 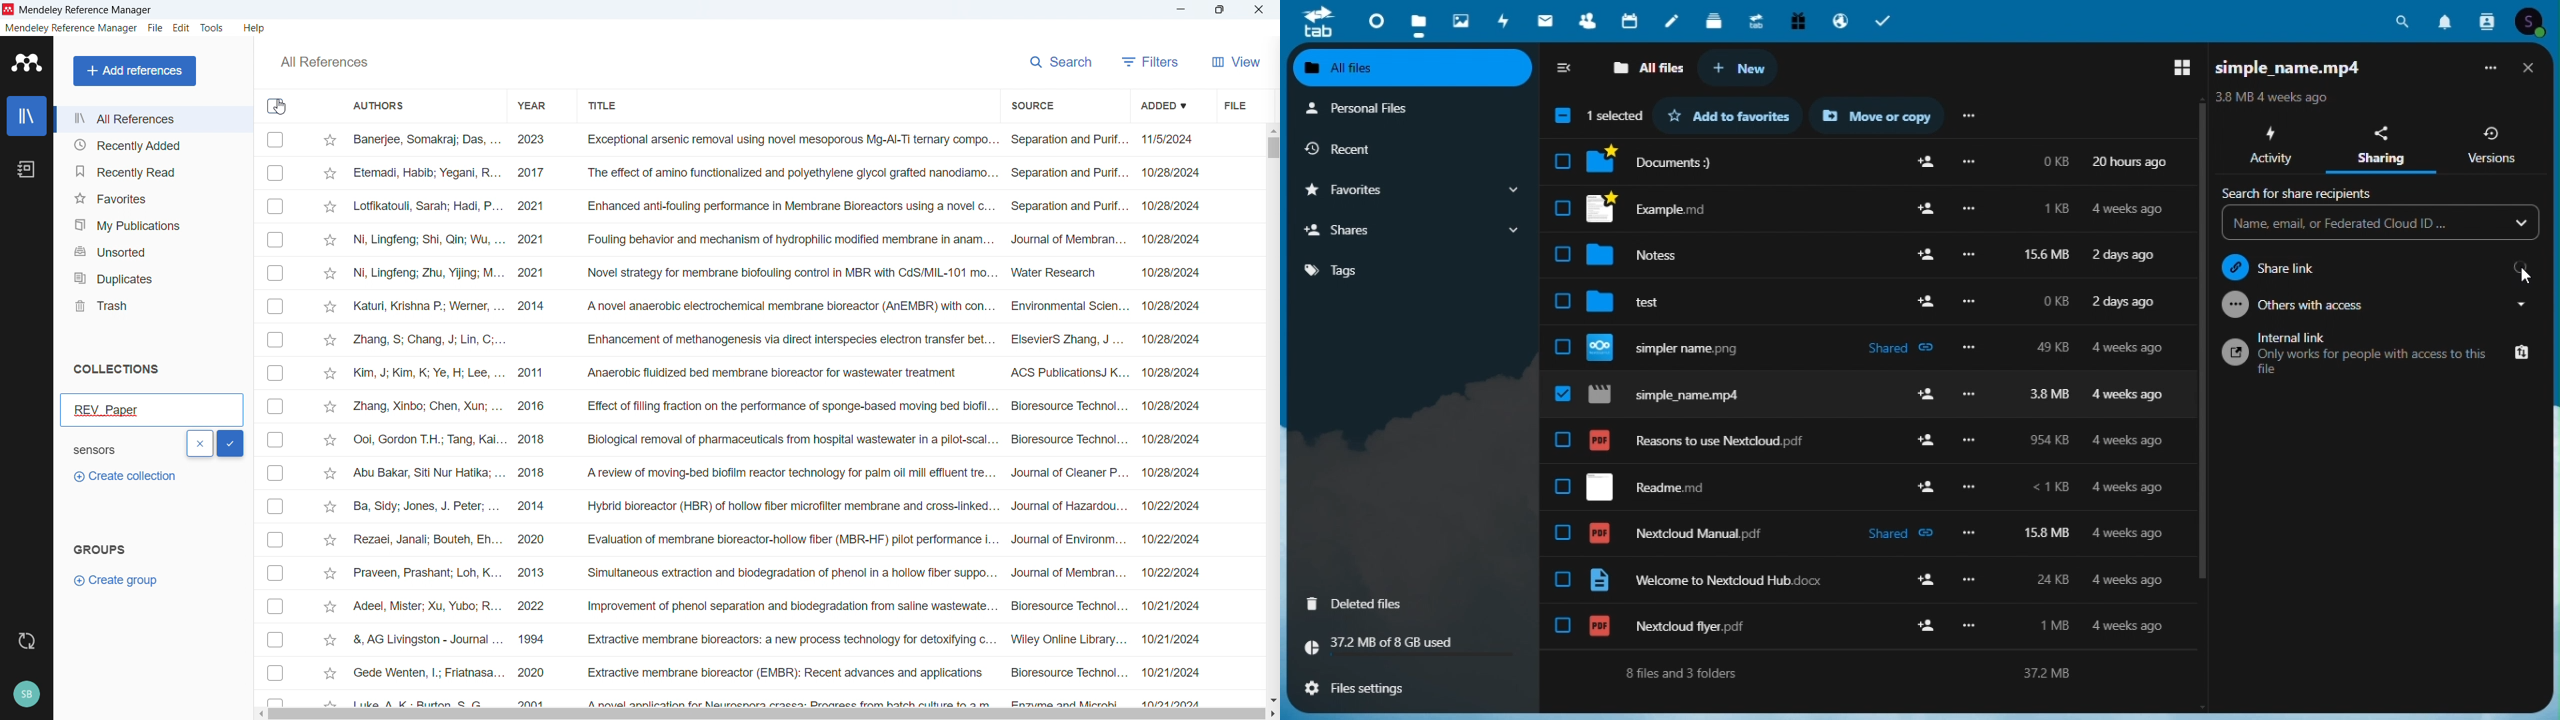 I want to click on Star mark respective publication, so click(x=329, y=440).